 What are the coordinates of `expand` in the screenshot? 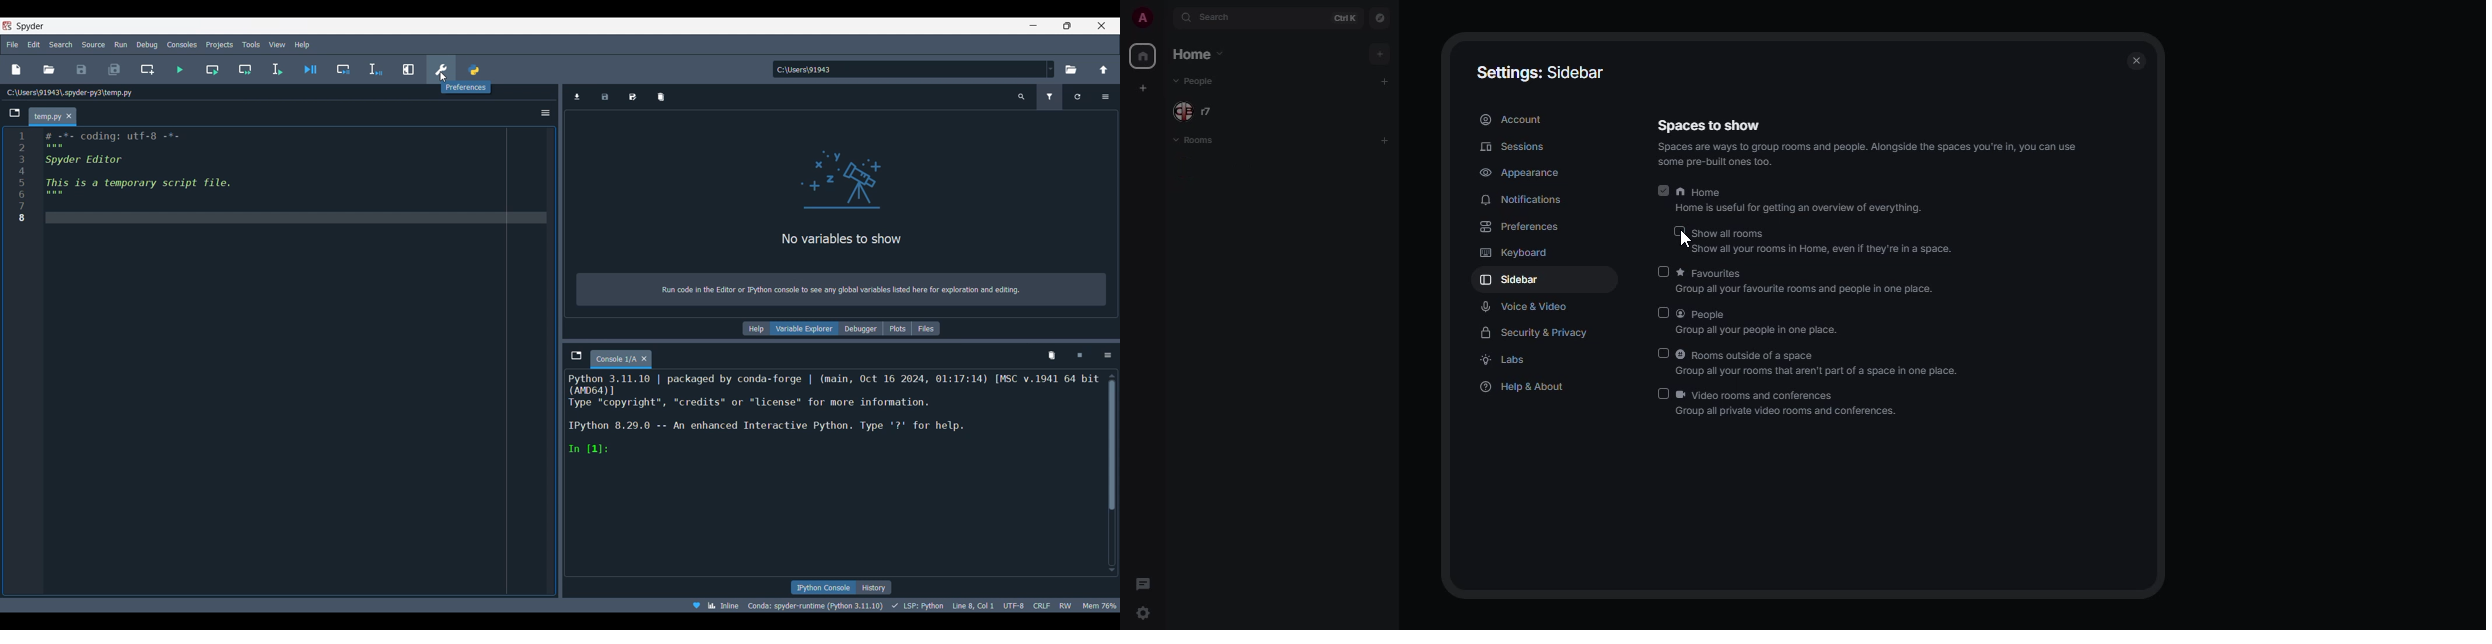 It's located at (1161, 19).